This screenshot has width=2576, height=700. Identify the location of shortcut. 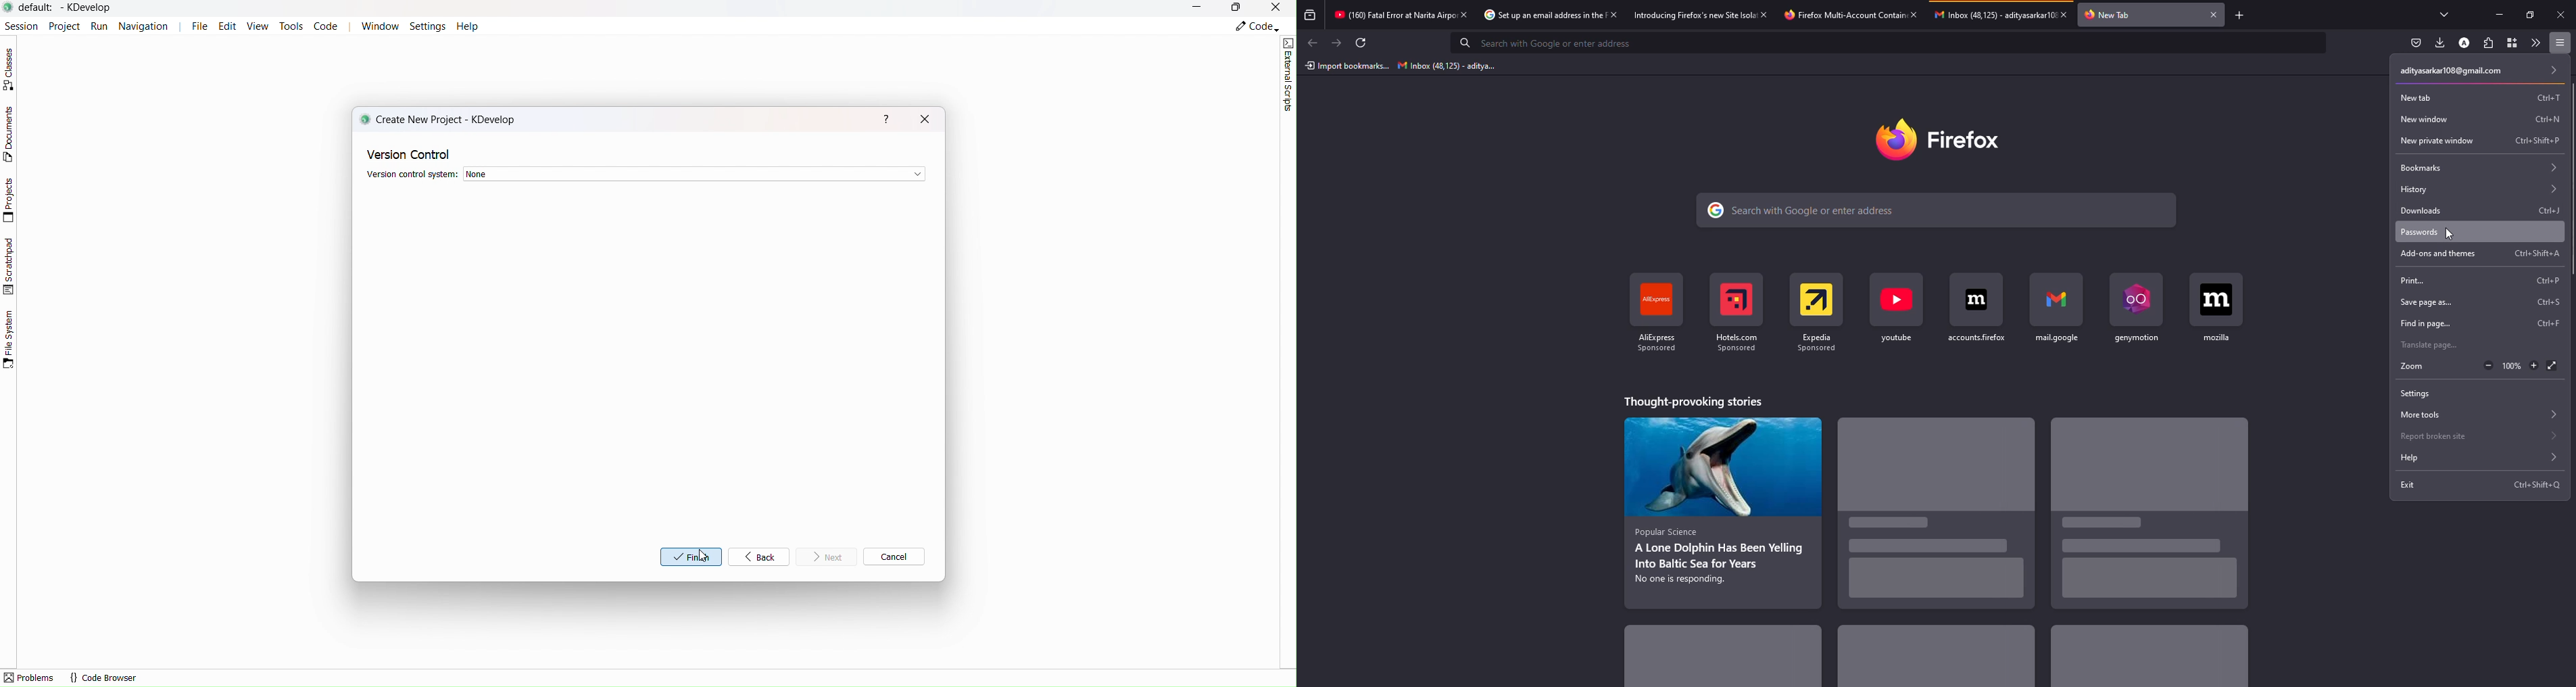
(2537, 485).